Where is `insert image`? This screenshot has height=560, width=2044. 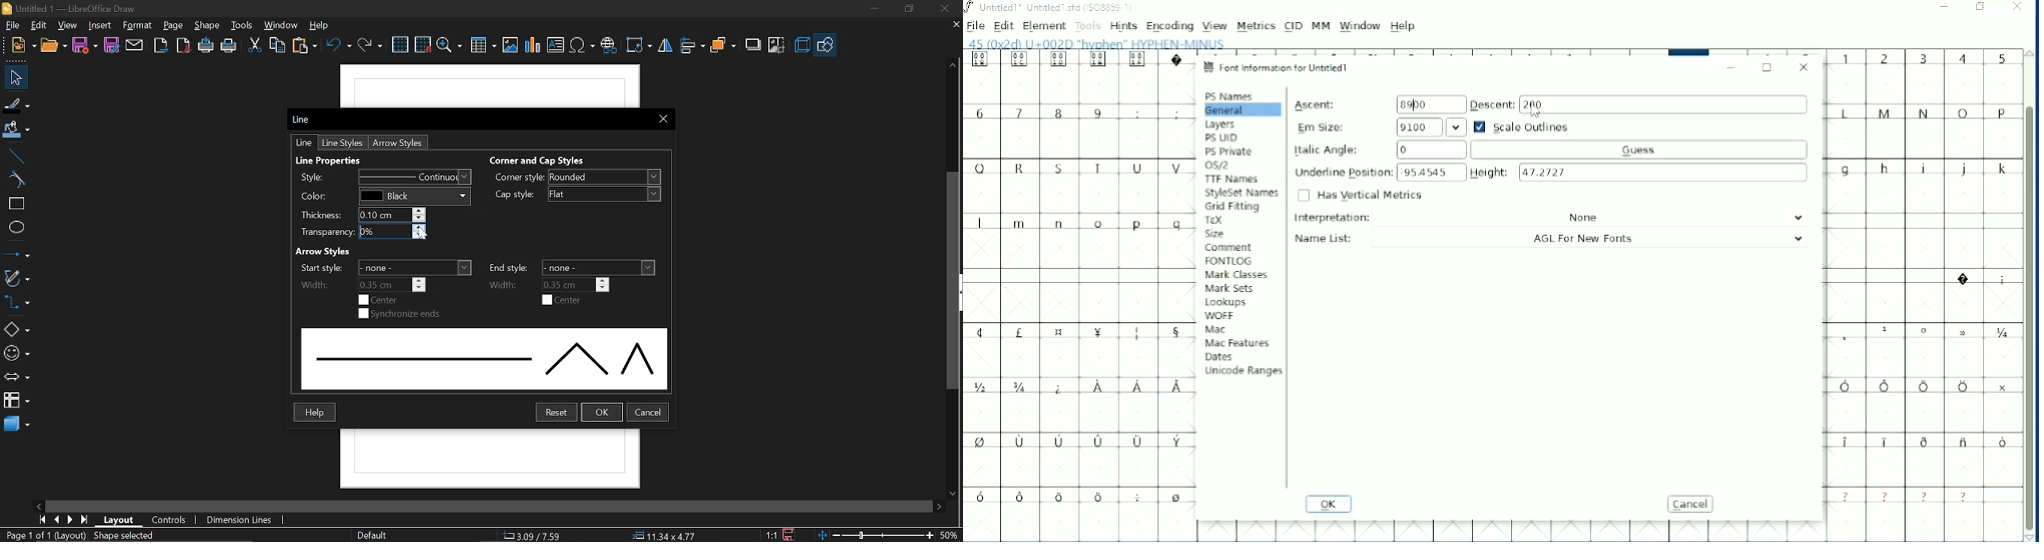 insert image is located at coordinates (510, 44).